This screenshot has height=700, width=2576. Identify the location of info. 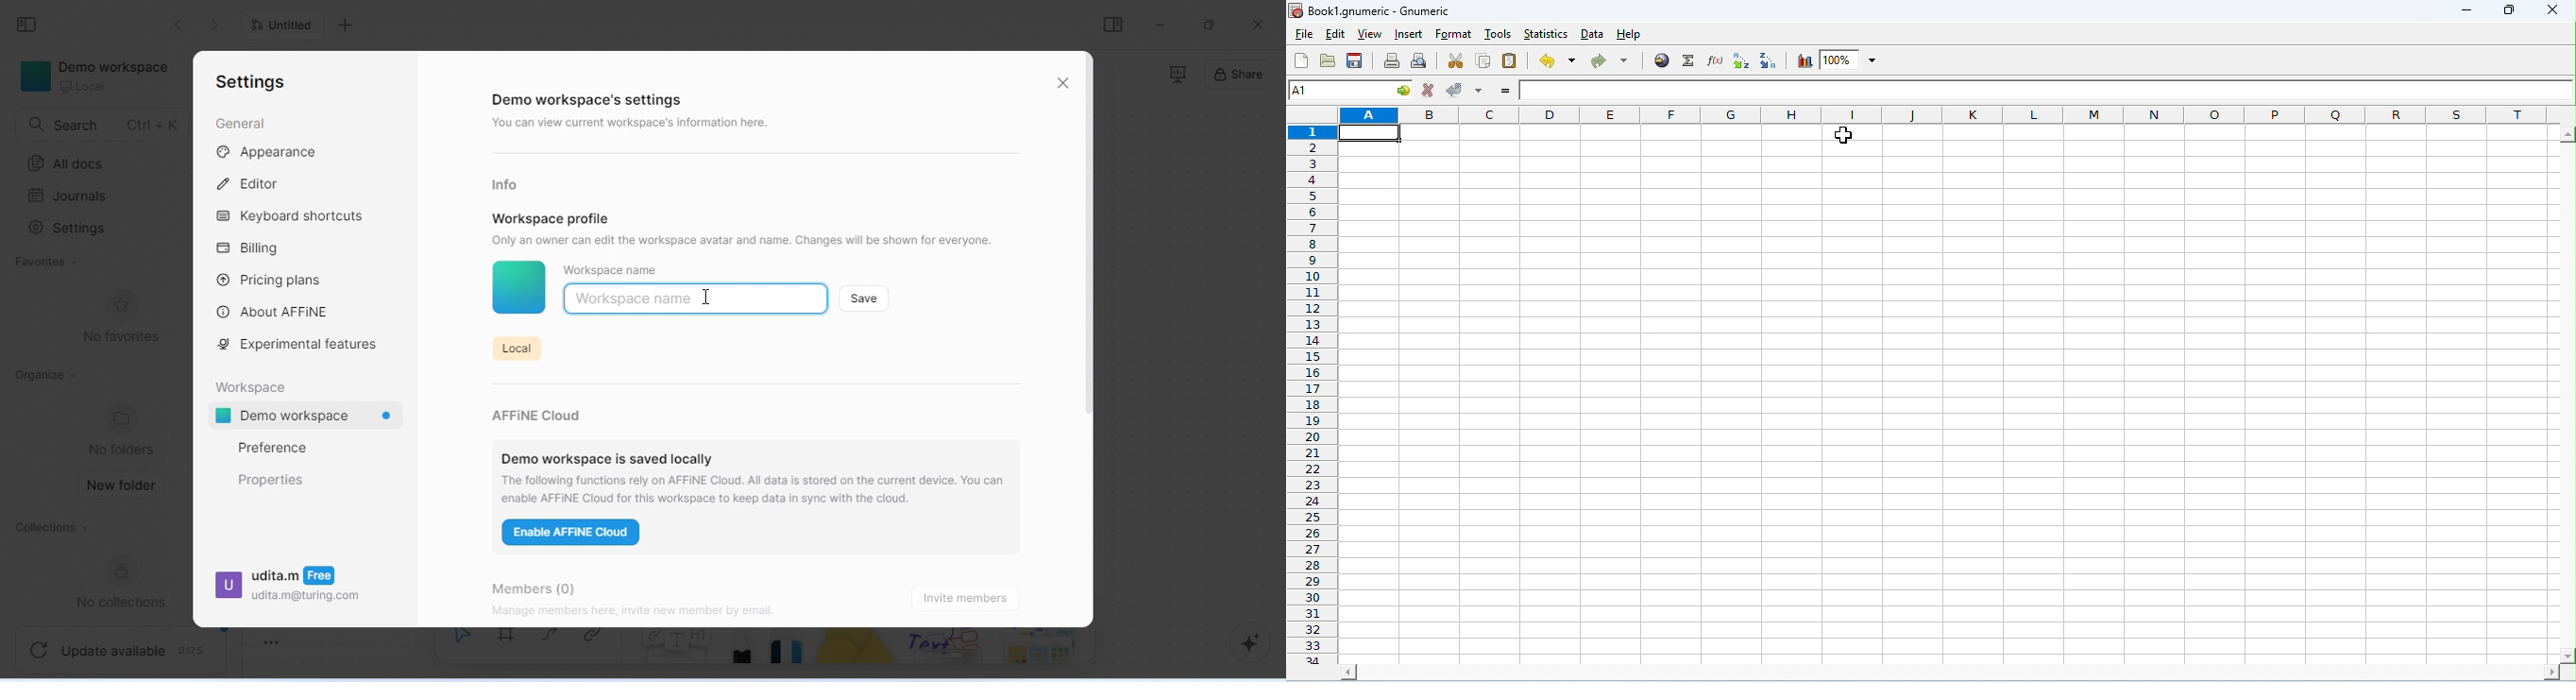
(509, 184).